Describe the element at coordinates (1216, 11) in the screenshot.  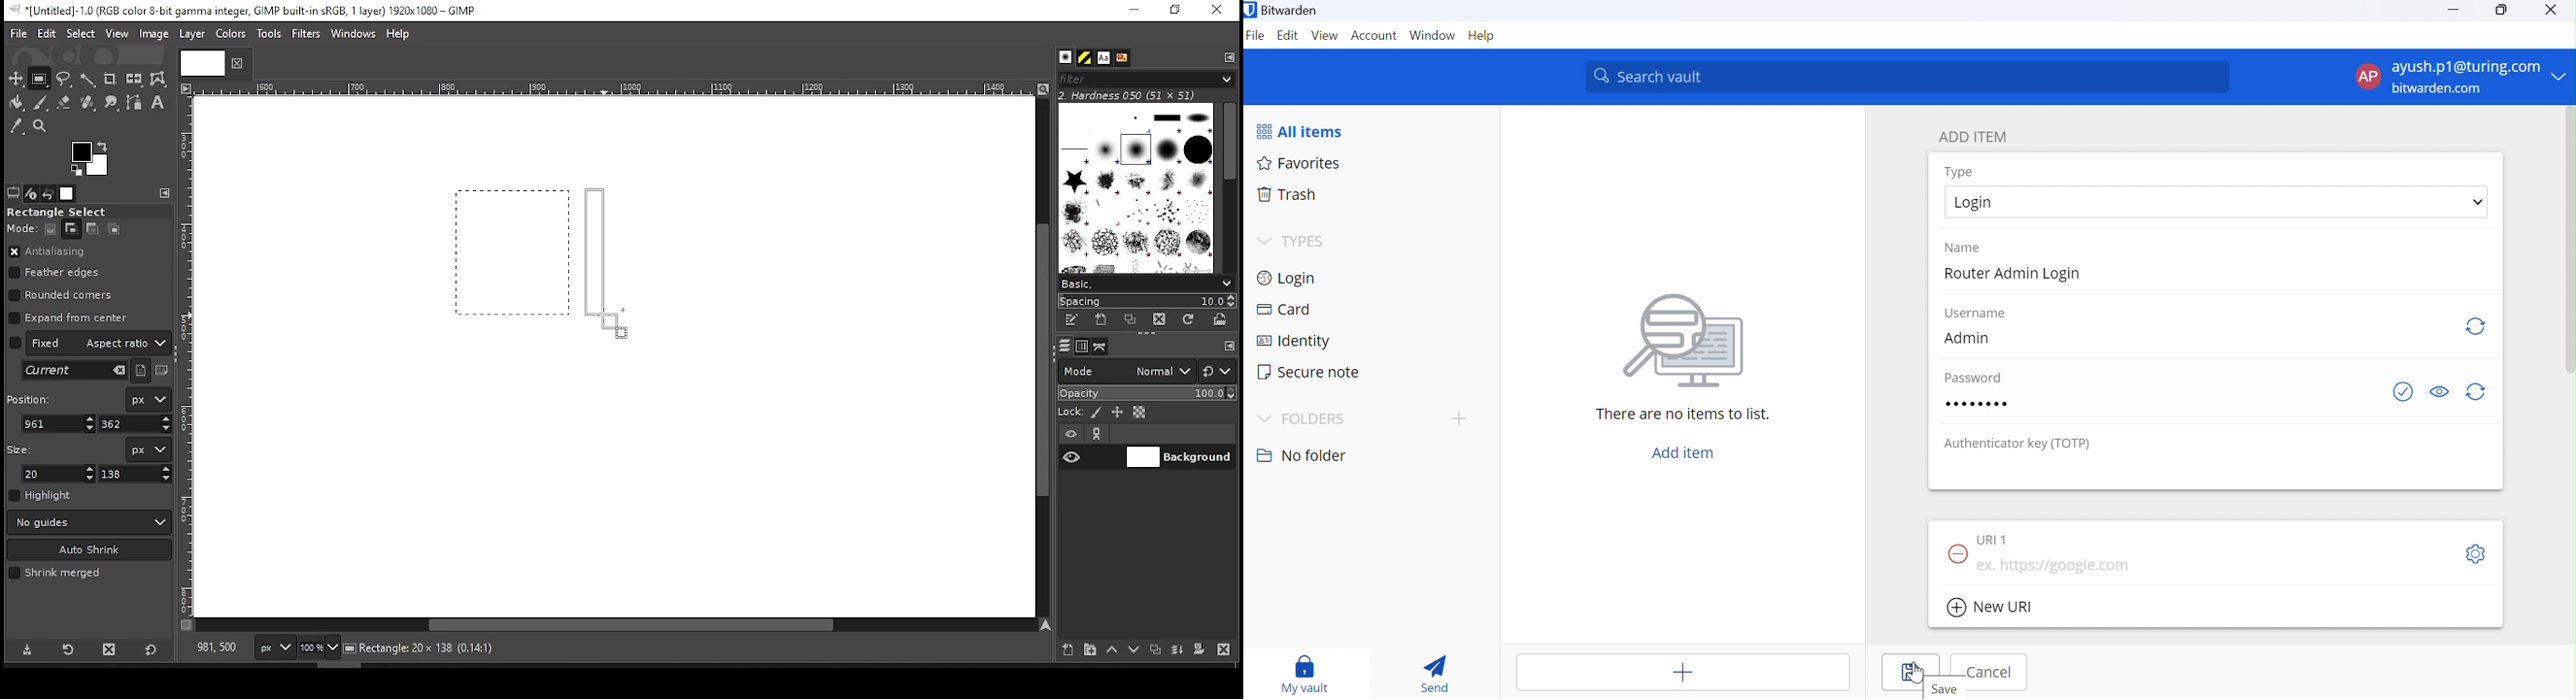
I see `close window` at that location.